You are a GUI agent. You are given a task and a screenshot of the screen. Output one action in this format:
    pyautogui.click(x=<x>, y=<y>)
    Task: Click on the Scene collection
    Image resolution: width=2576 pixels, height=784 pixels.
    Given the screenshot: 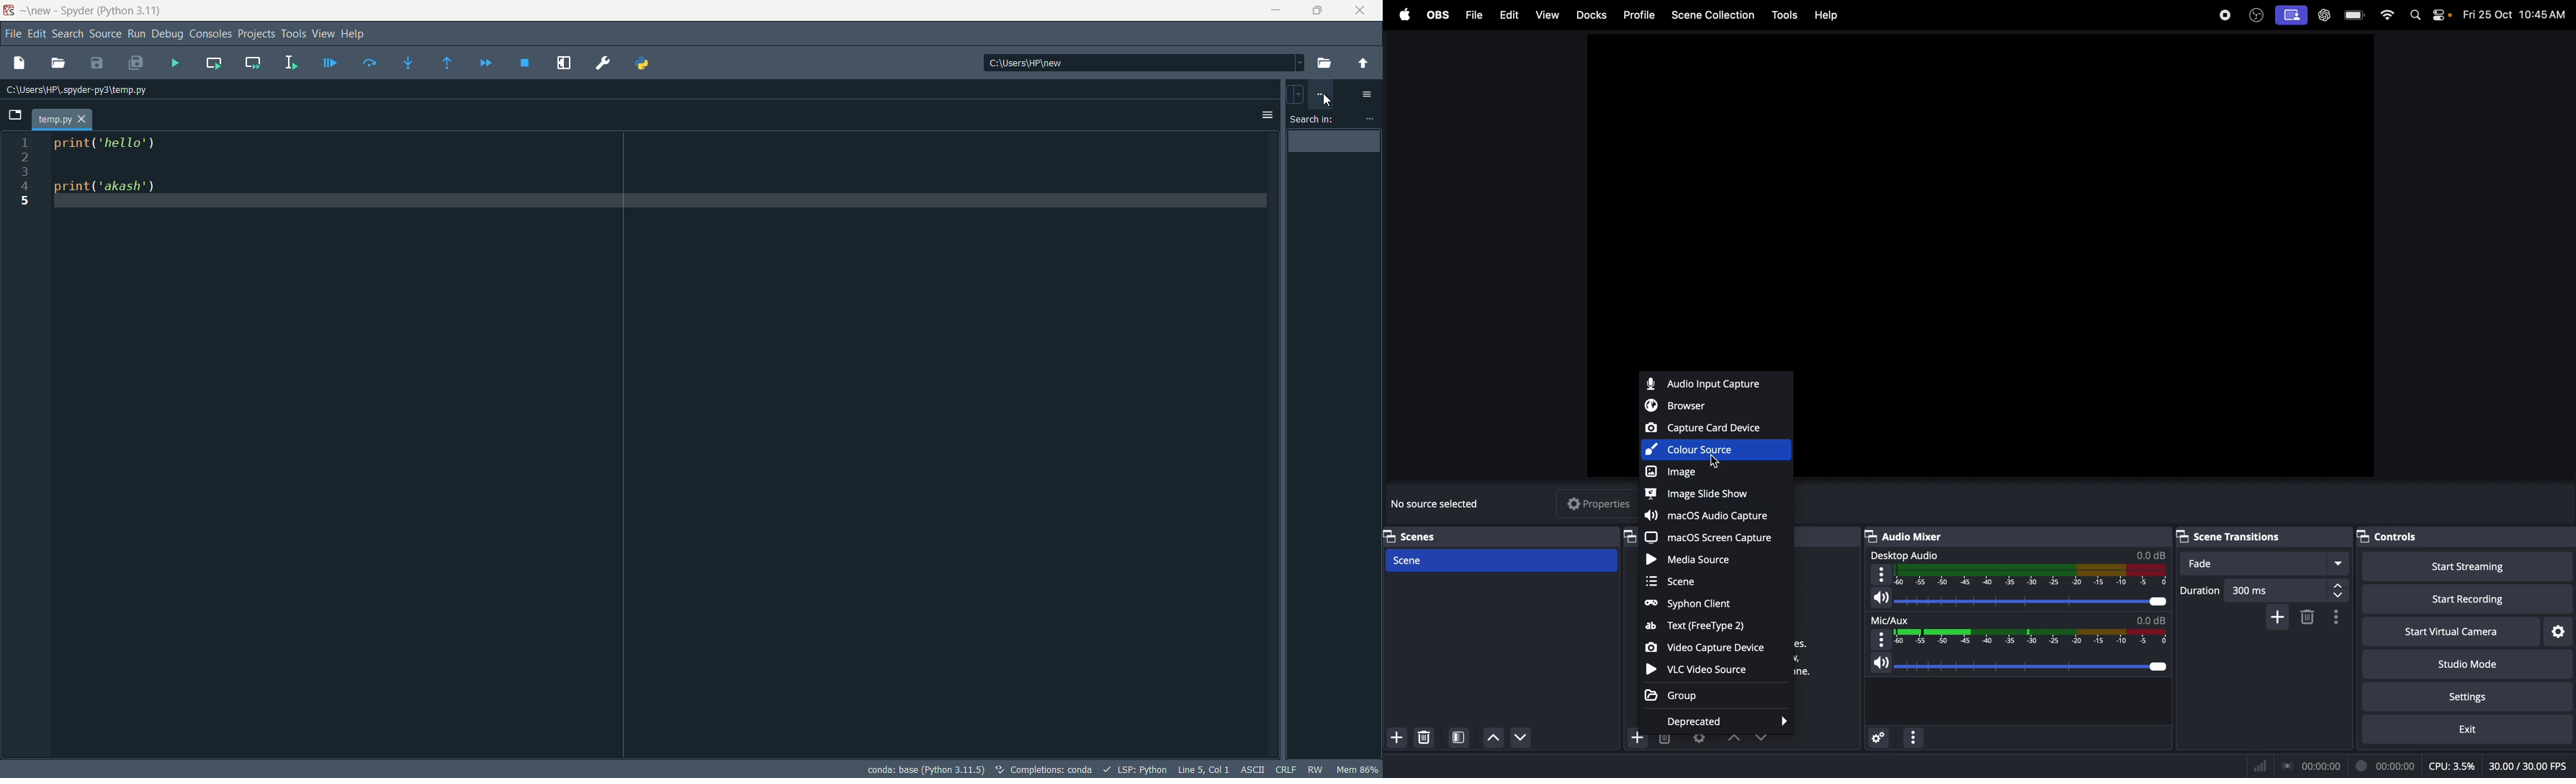 What is the action you would take?
    pyautogui.click(x=1715, y=14)
    